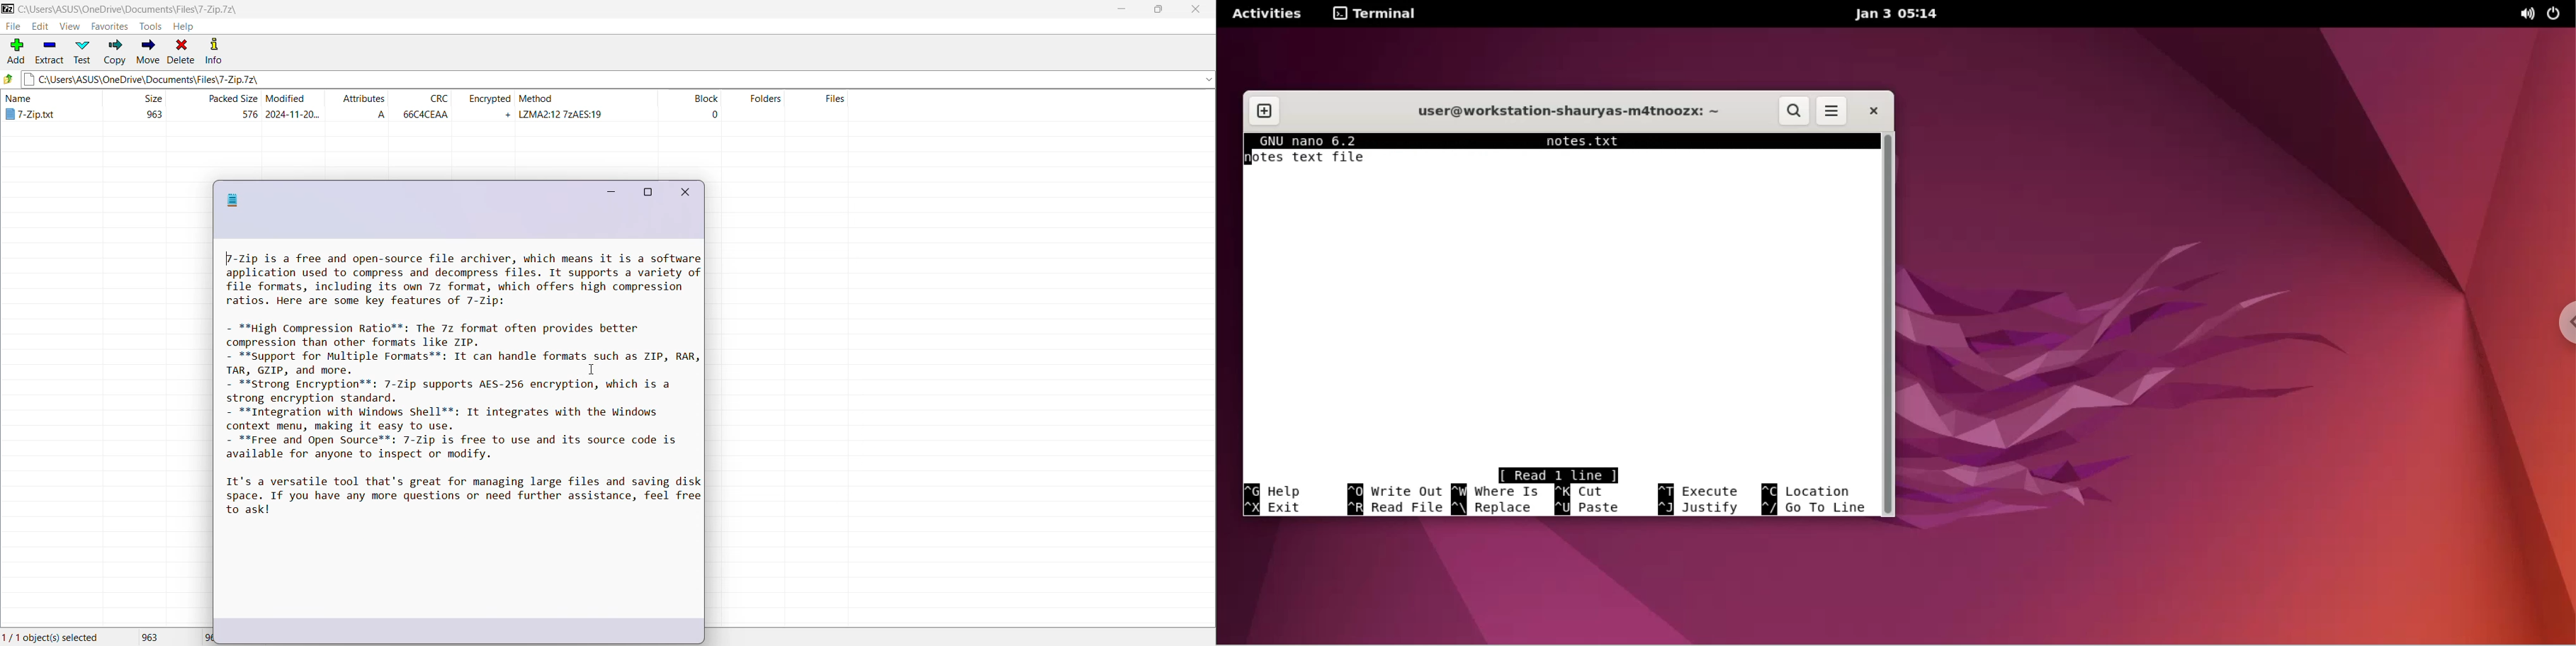  Describe the element at coordinates (487, 106) in the screenshot. I see `Encrypted` at that location.